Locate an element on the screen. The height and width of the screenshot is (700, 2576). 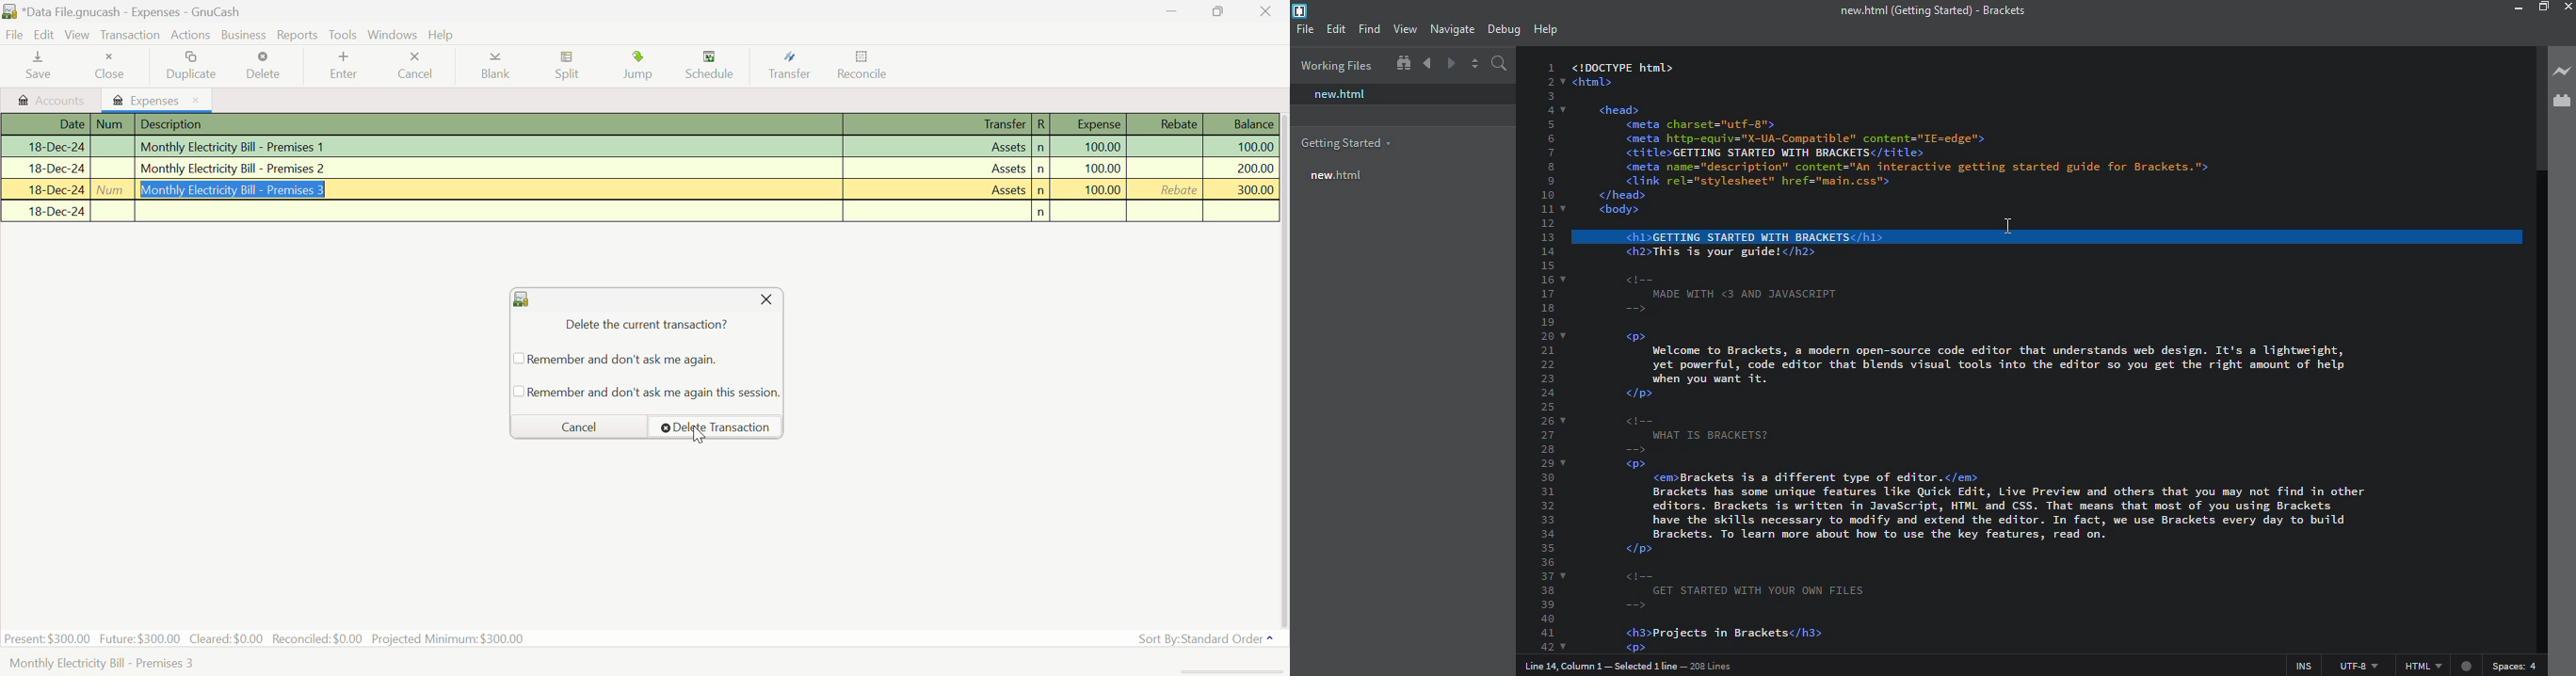
vertical scroll bar is located at coordinates (1282, 368).